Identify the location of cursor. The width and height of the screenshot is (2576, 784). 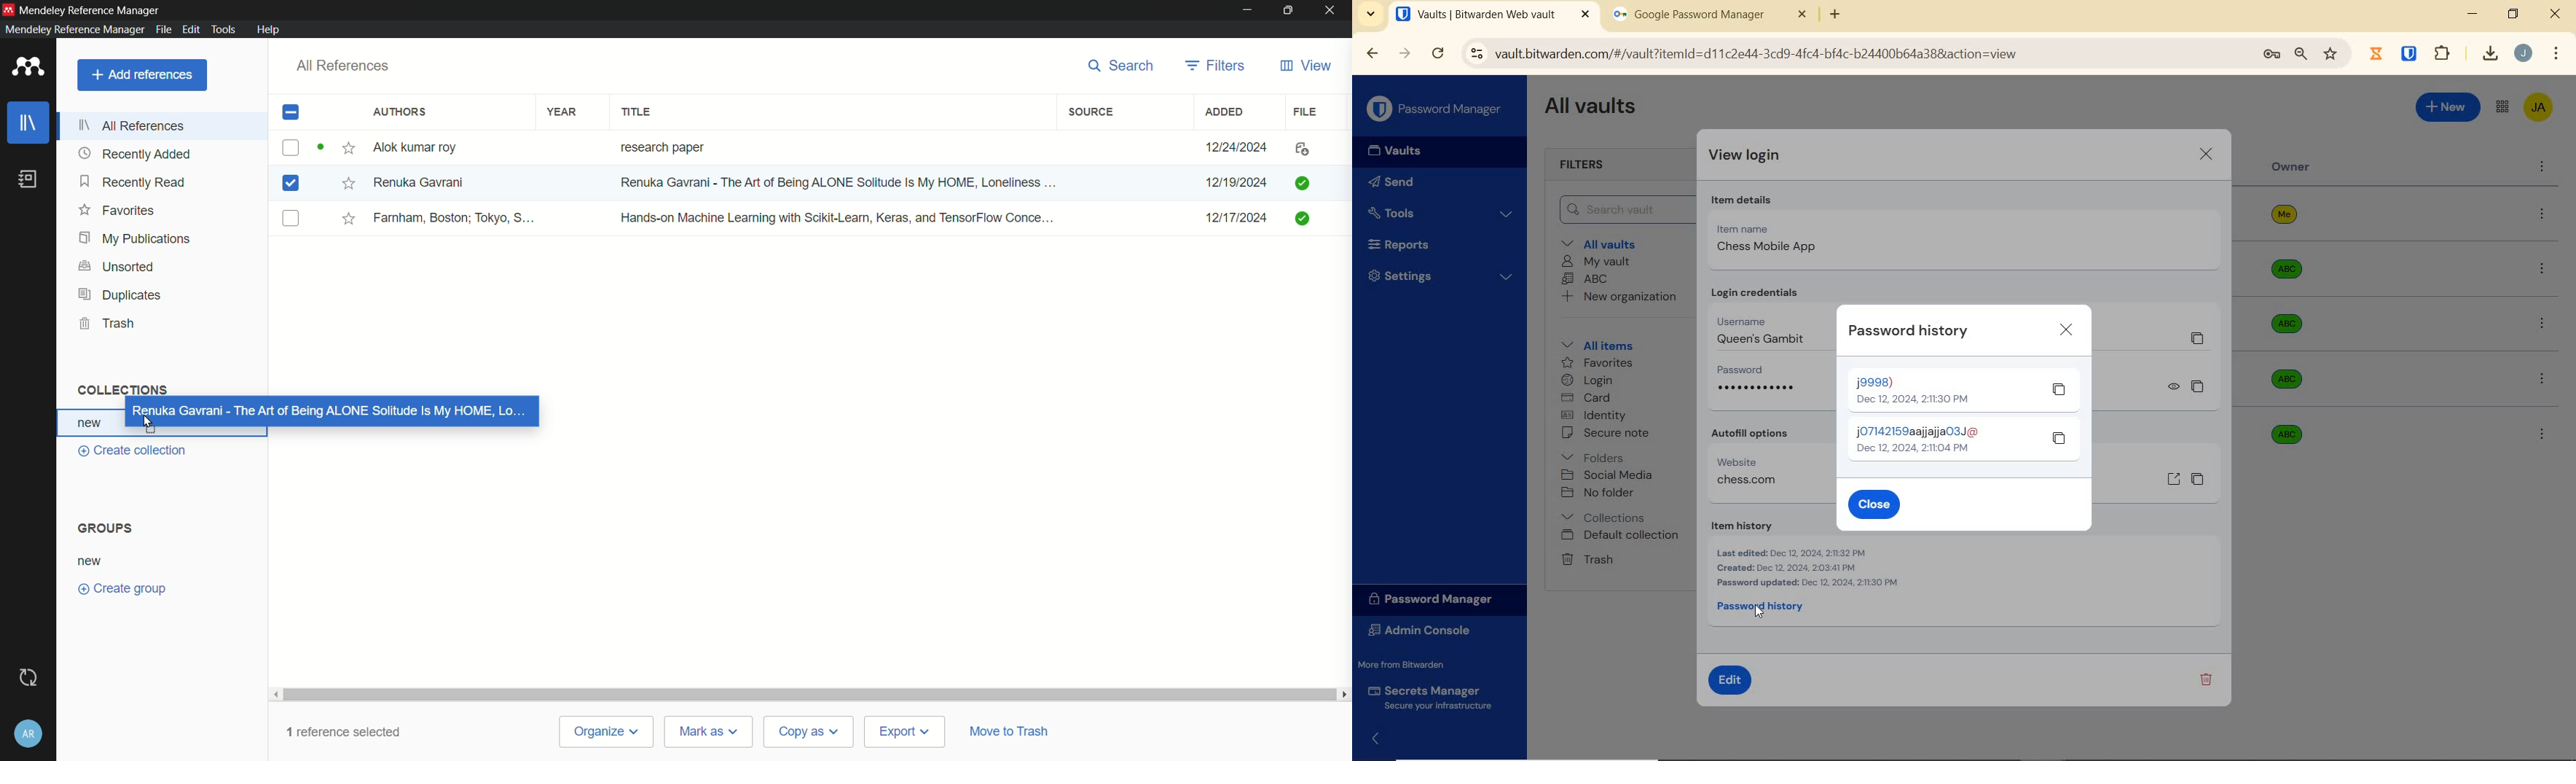
(1762, 610).